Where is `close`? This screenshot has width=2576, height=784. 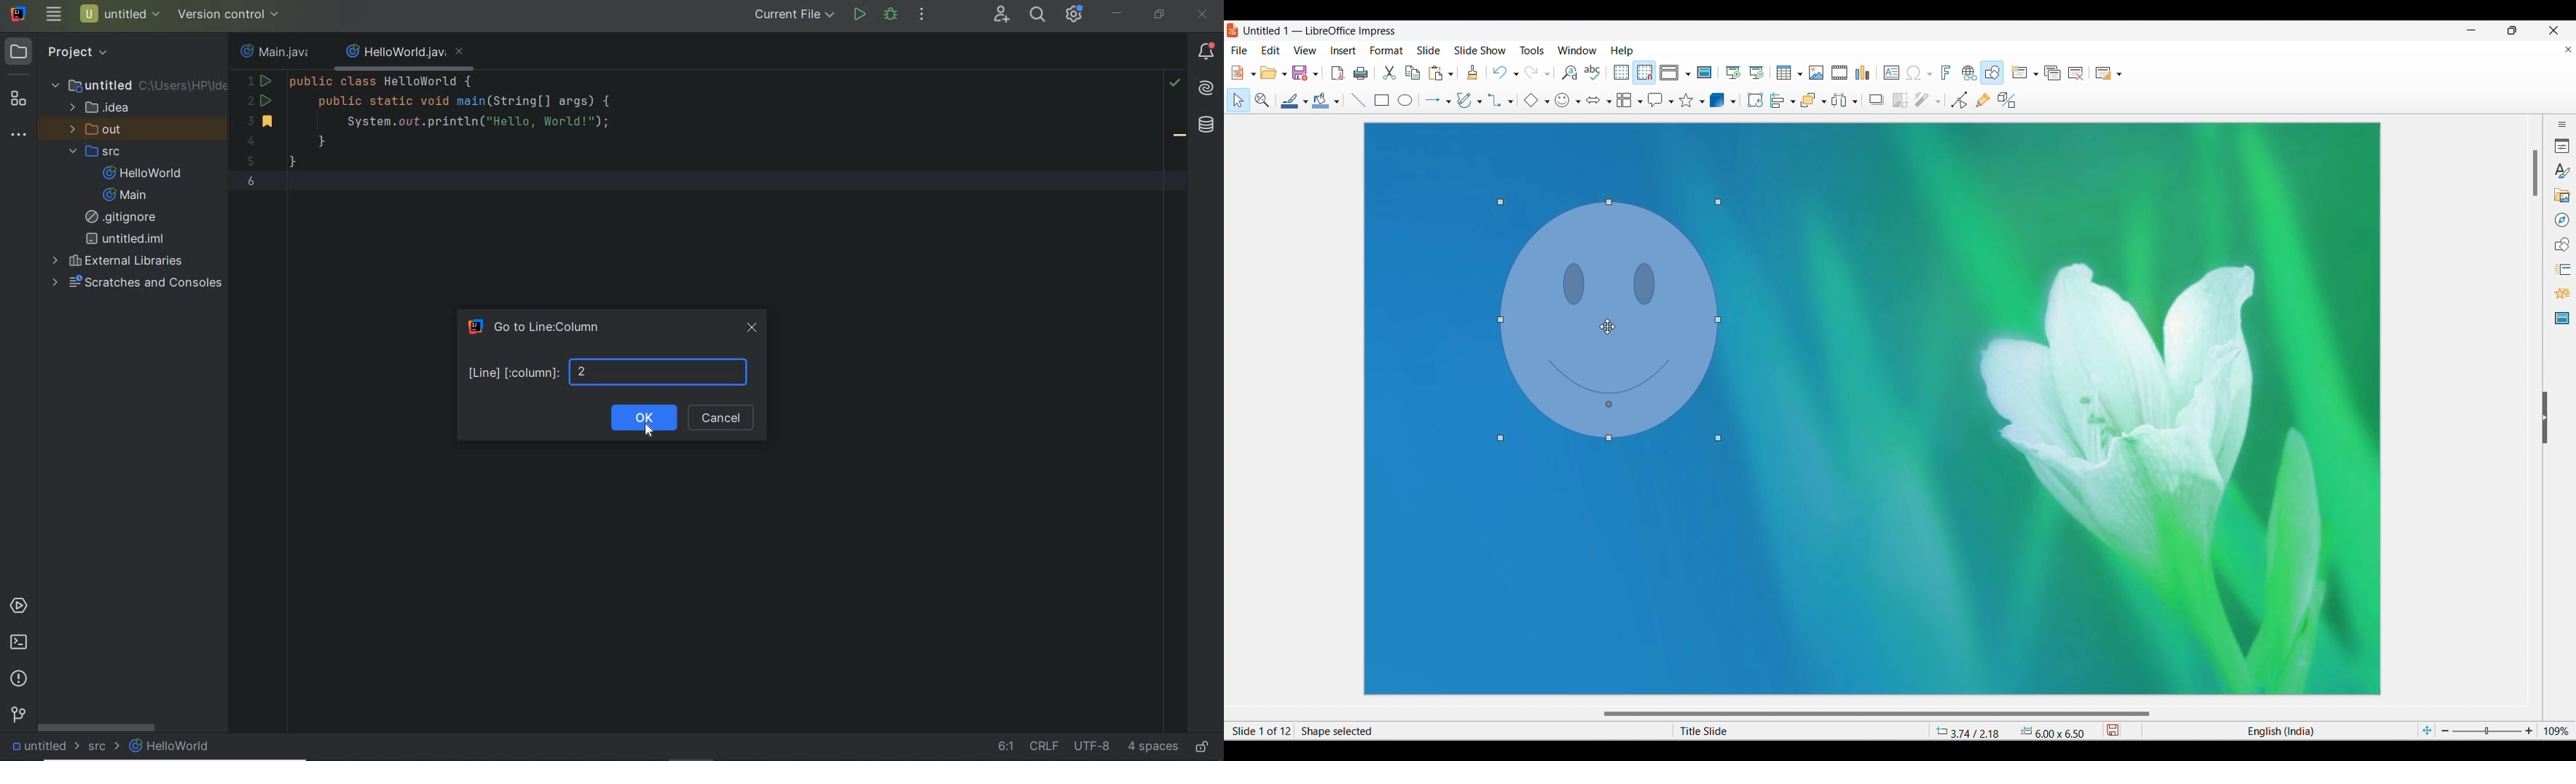 close is located at coordinates (753, 329).